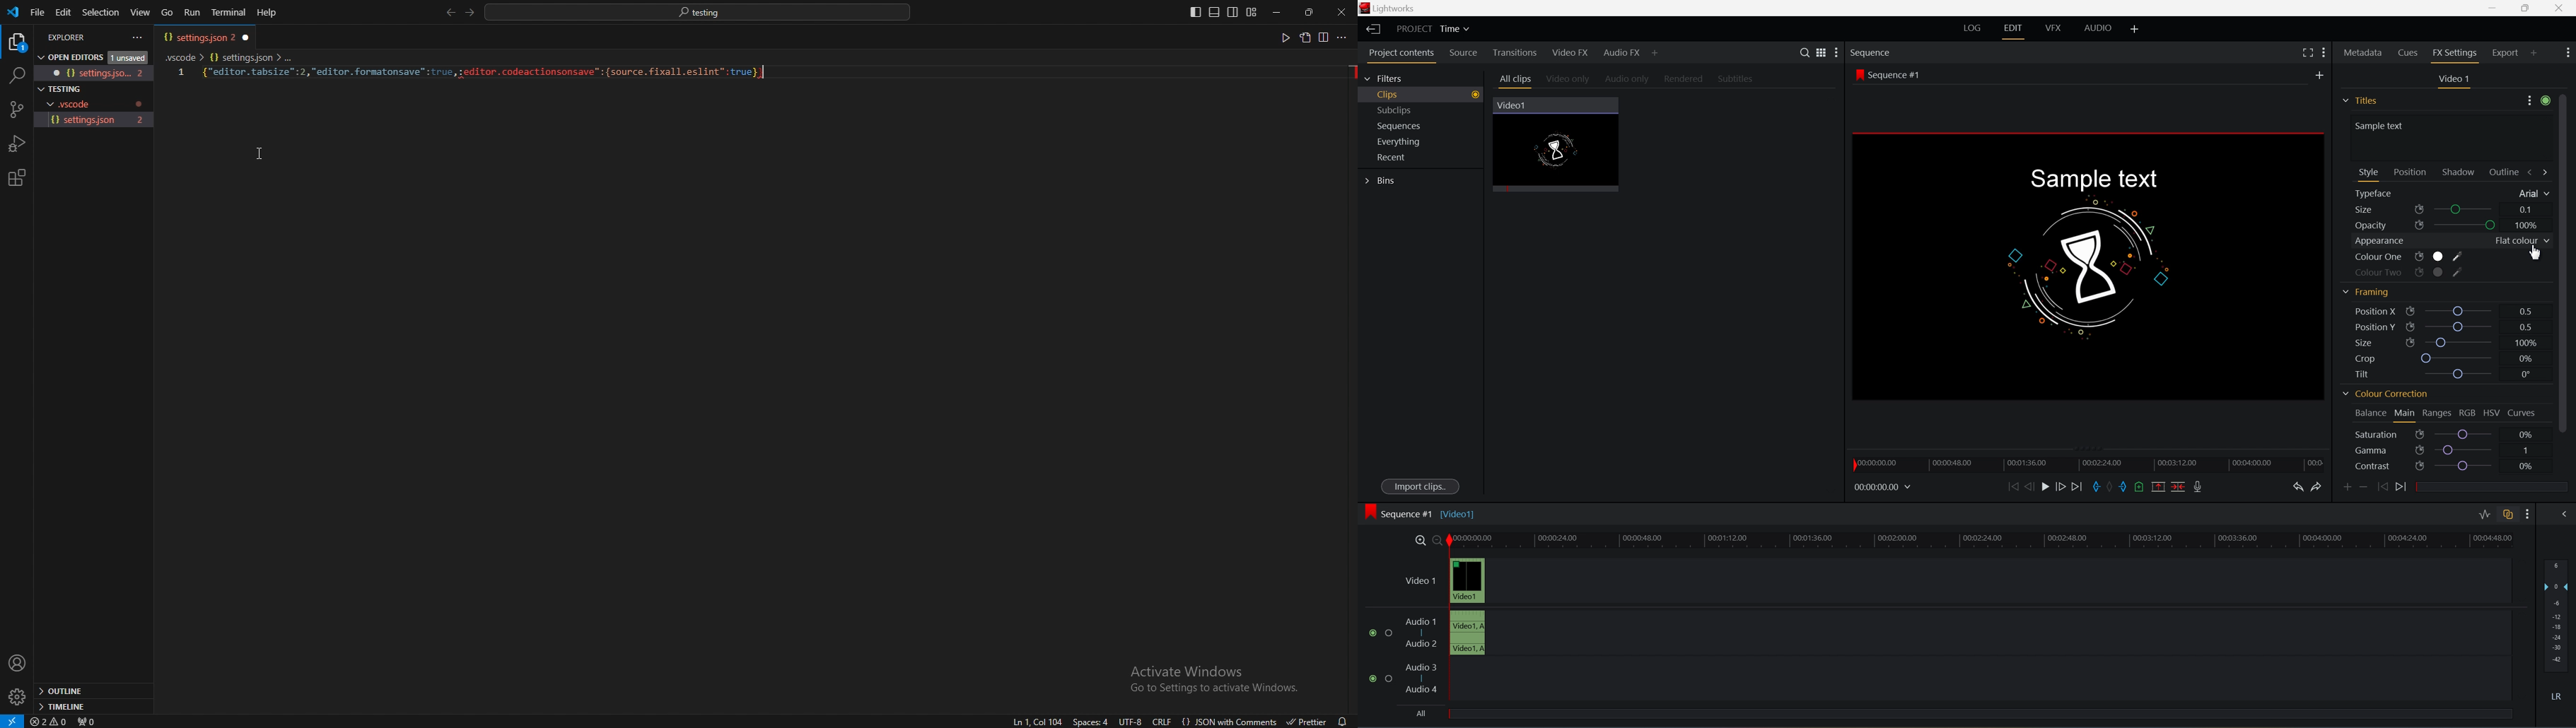  What do you see at coordinates (2389, 467) in the screenshot?
I see `contrast` at bounding box center [2389, 467].